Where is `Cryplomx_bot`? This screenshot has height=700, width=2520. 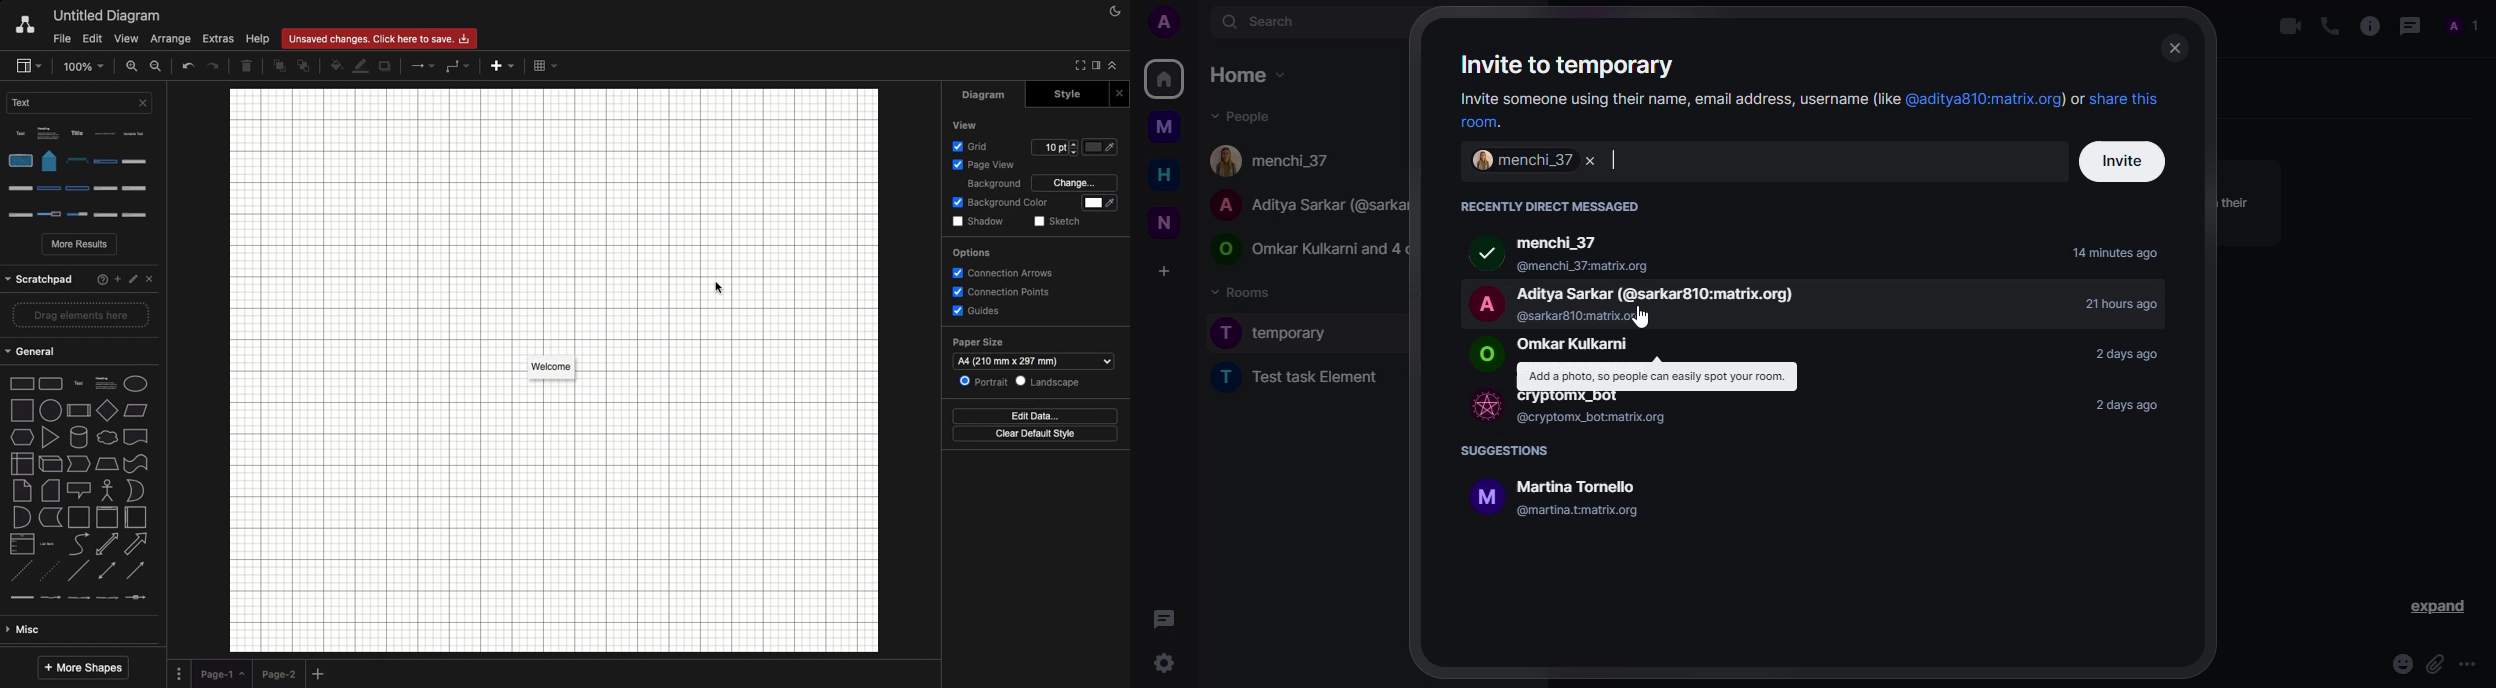 Cryplomx_bot is located at coordinates (1572, 398).